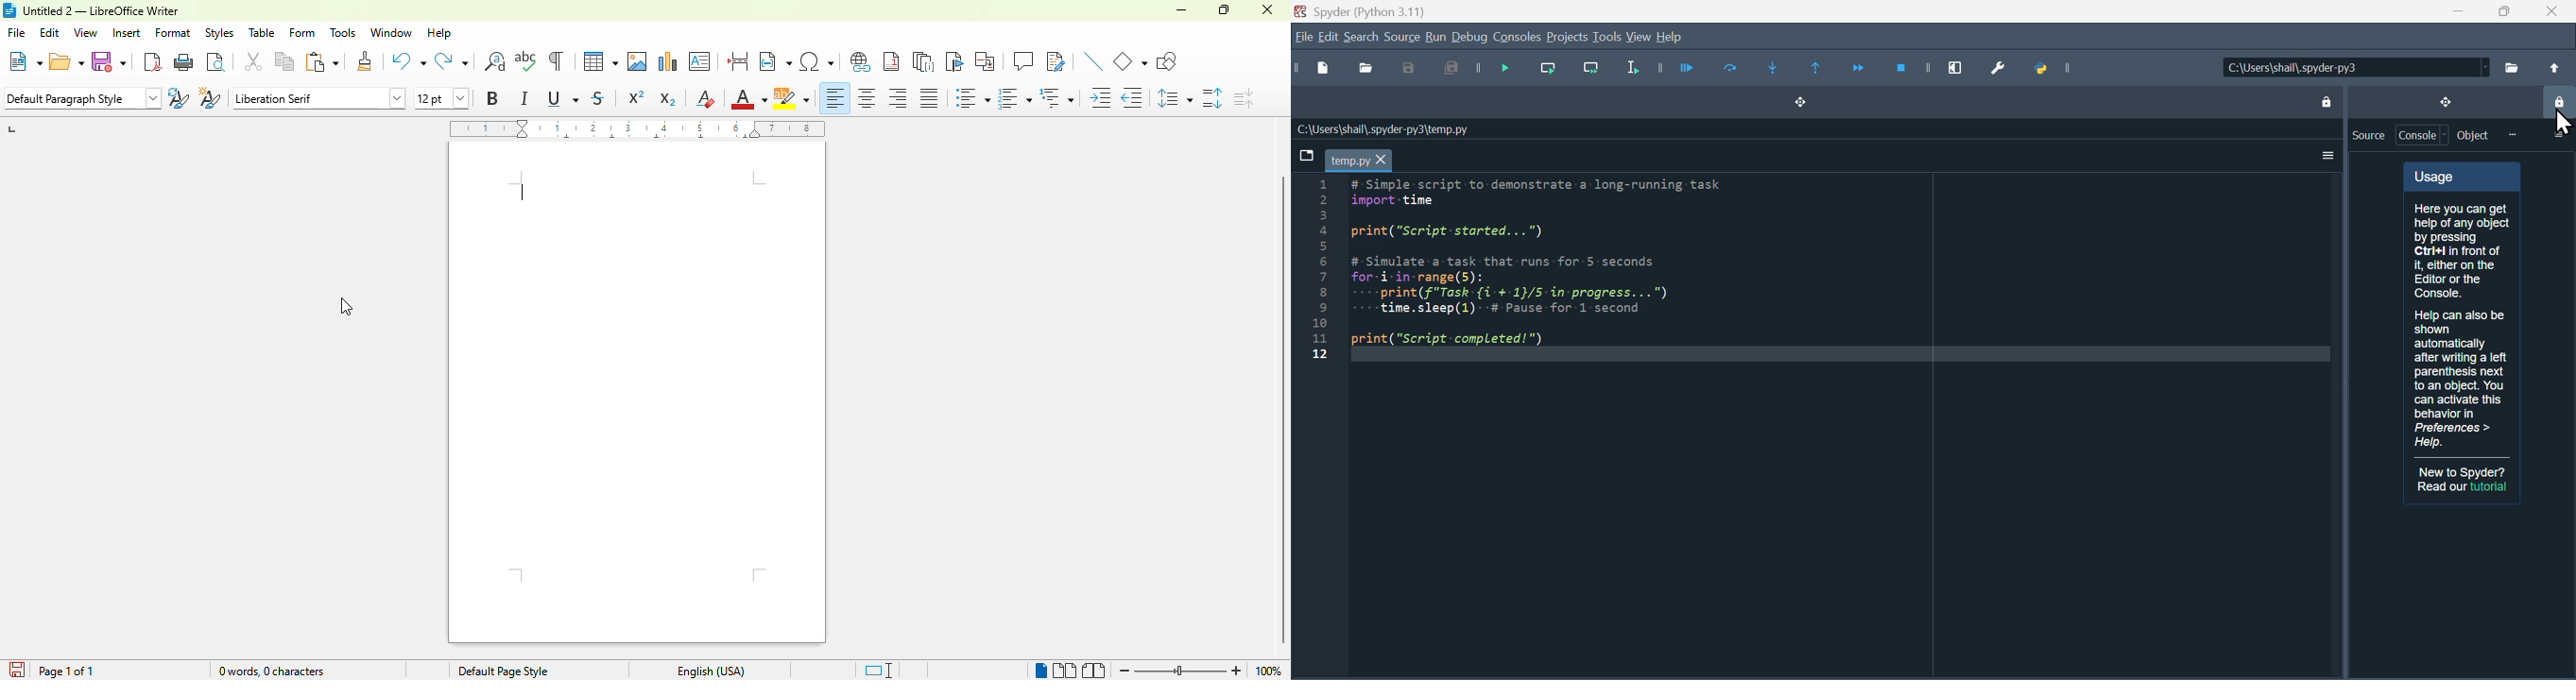  Describe the element at coordinates (637, 61) in the screenshot. I see `insert image` at that location.